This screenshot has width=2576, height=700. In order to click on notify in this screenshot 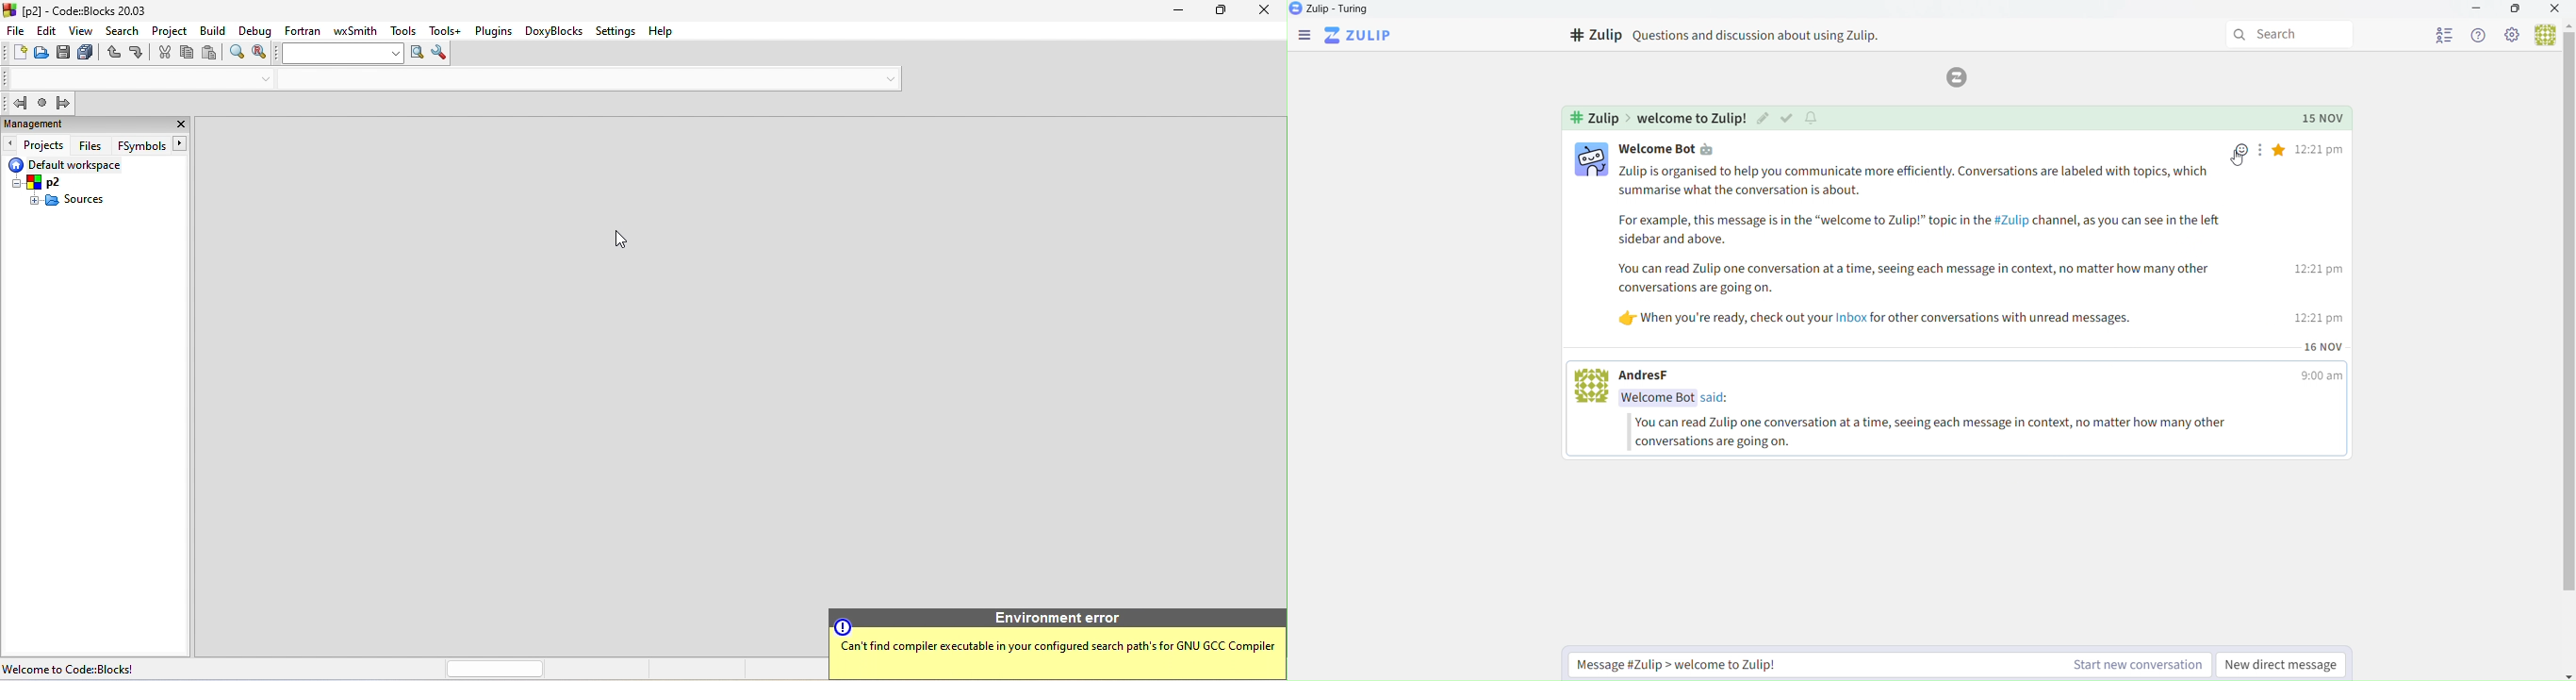, I will do `click(1813, 118)`.